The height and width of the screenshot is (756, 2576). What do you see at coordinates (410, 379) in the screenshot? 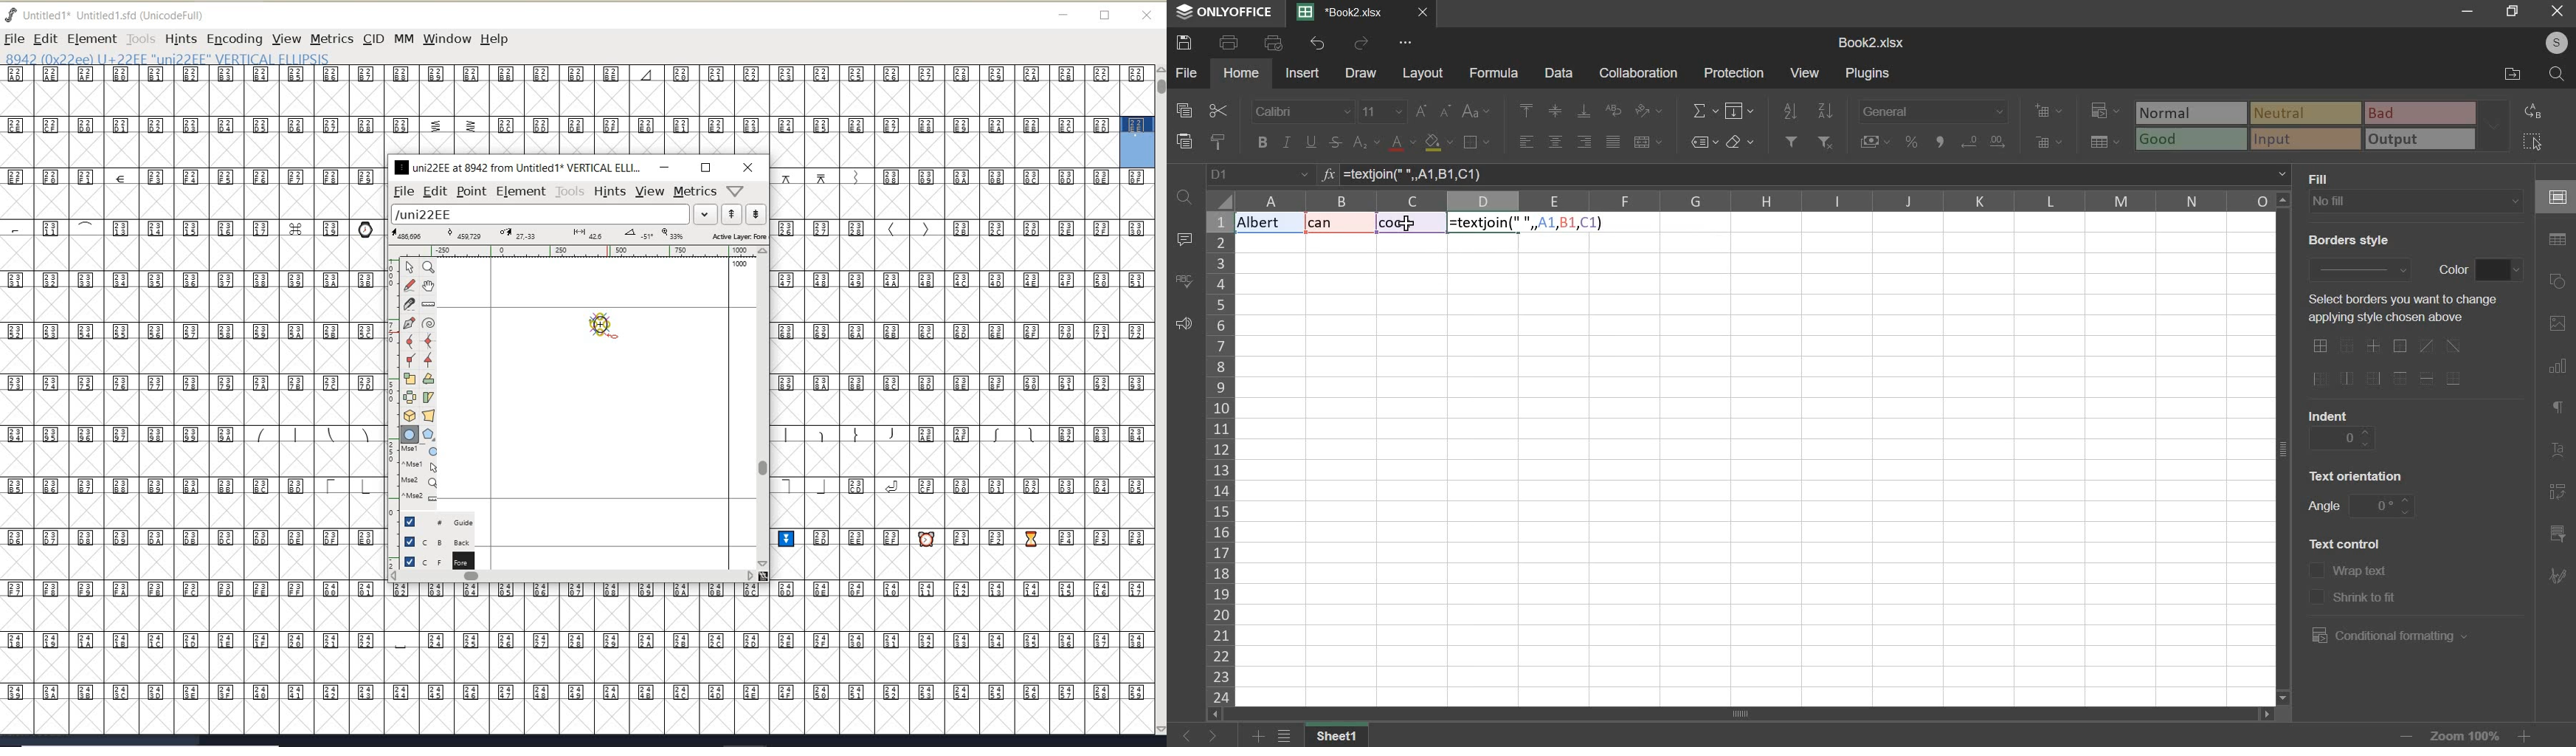
I see `scale the selection` at bounding box center [410, 379].